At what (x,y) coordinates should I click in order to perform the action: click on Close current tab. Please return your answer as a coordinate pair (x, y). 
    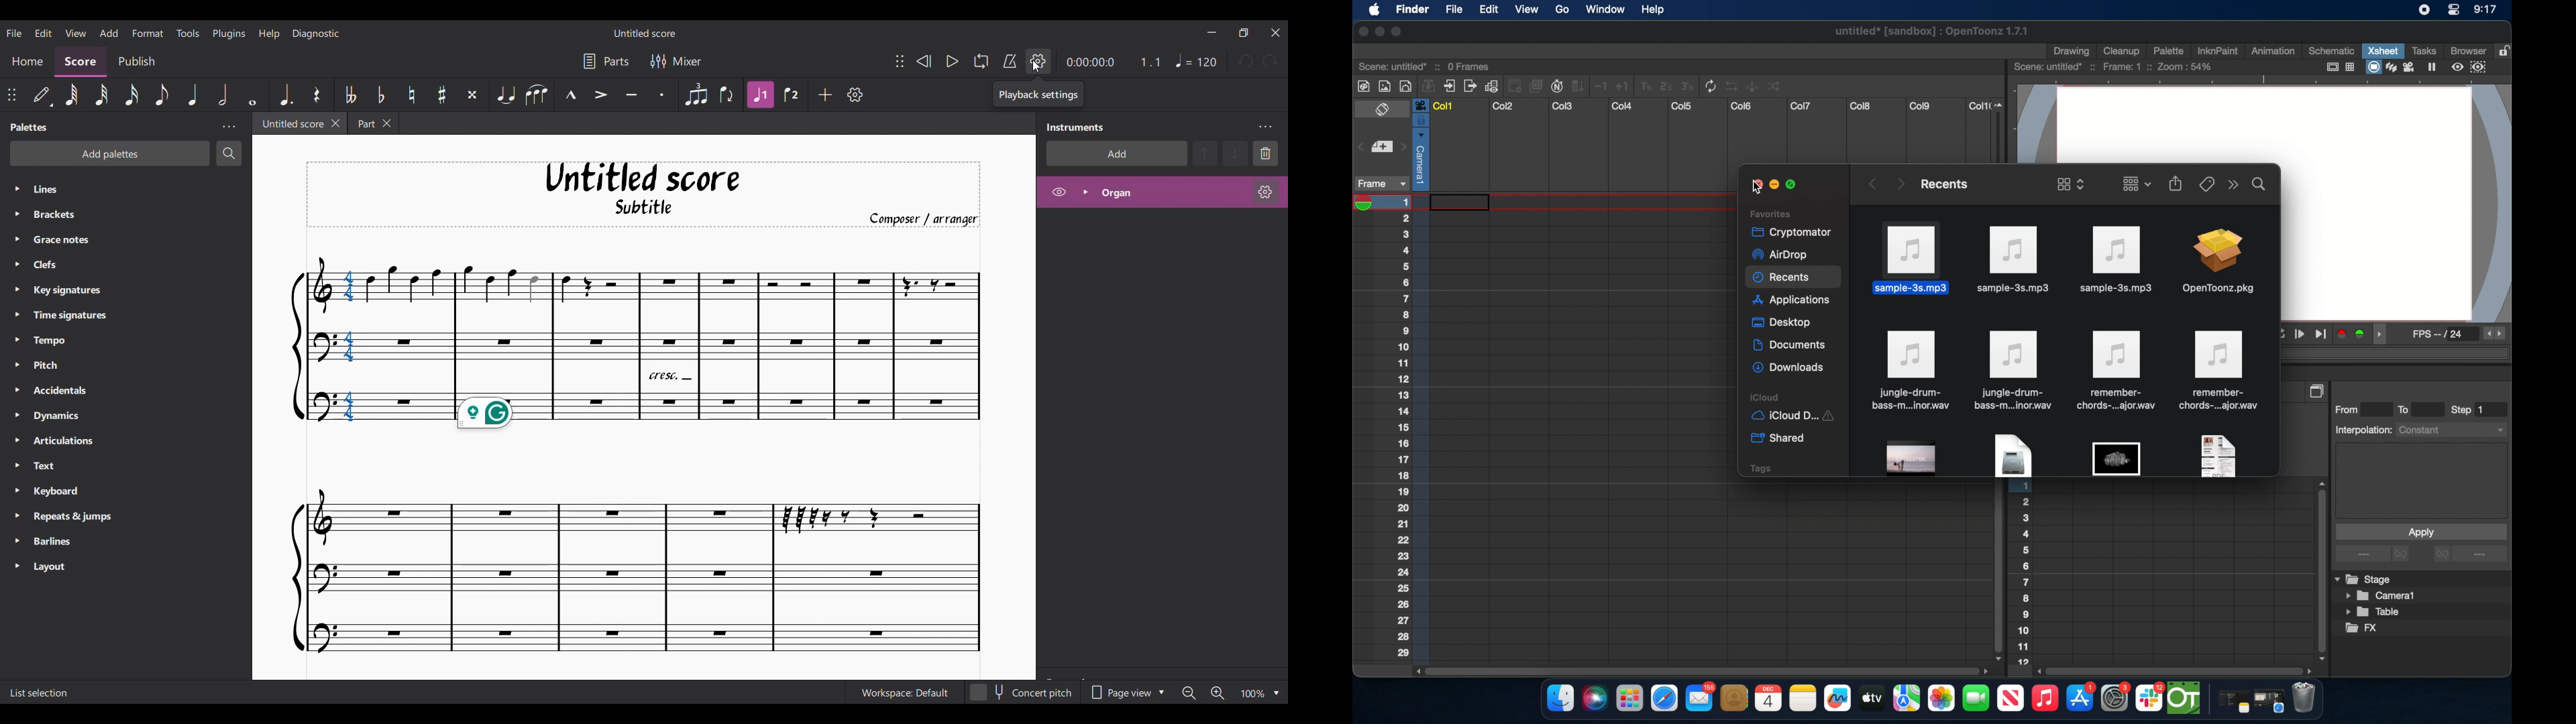
    Looking at the image, I should click on (335, 123).